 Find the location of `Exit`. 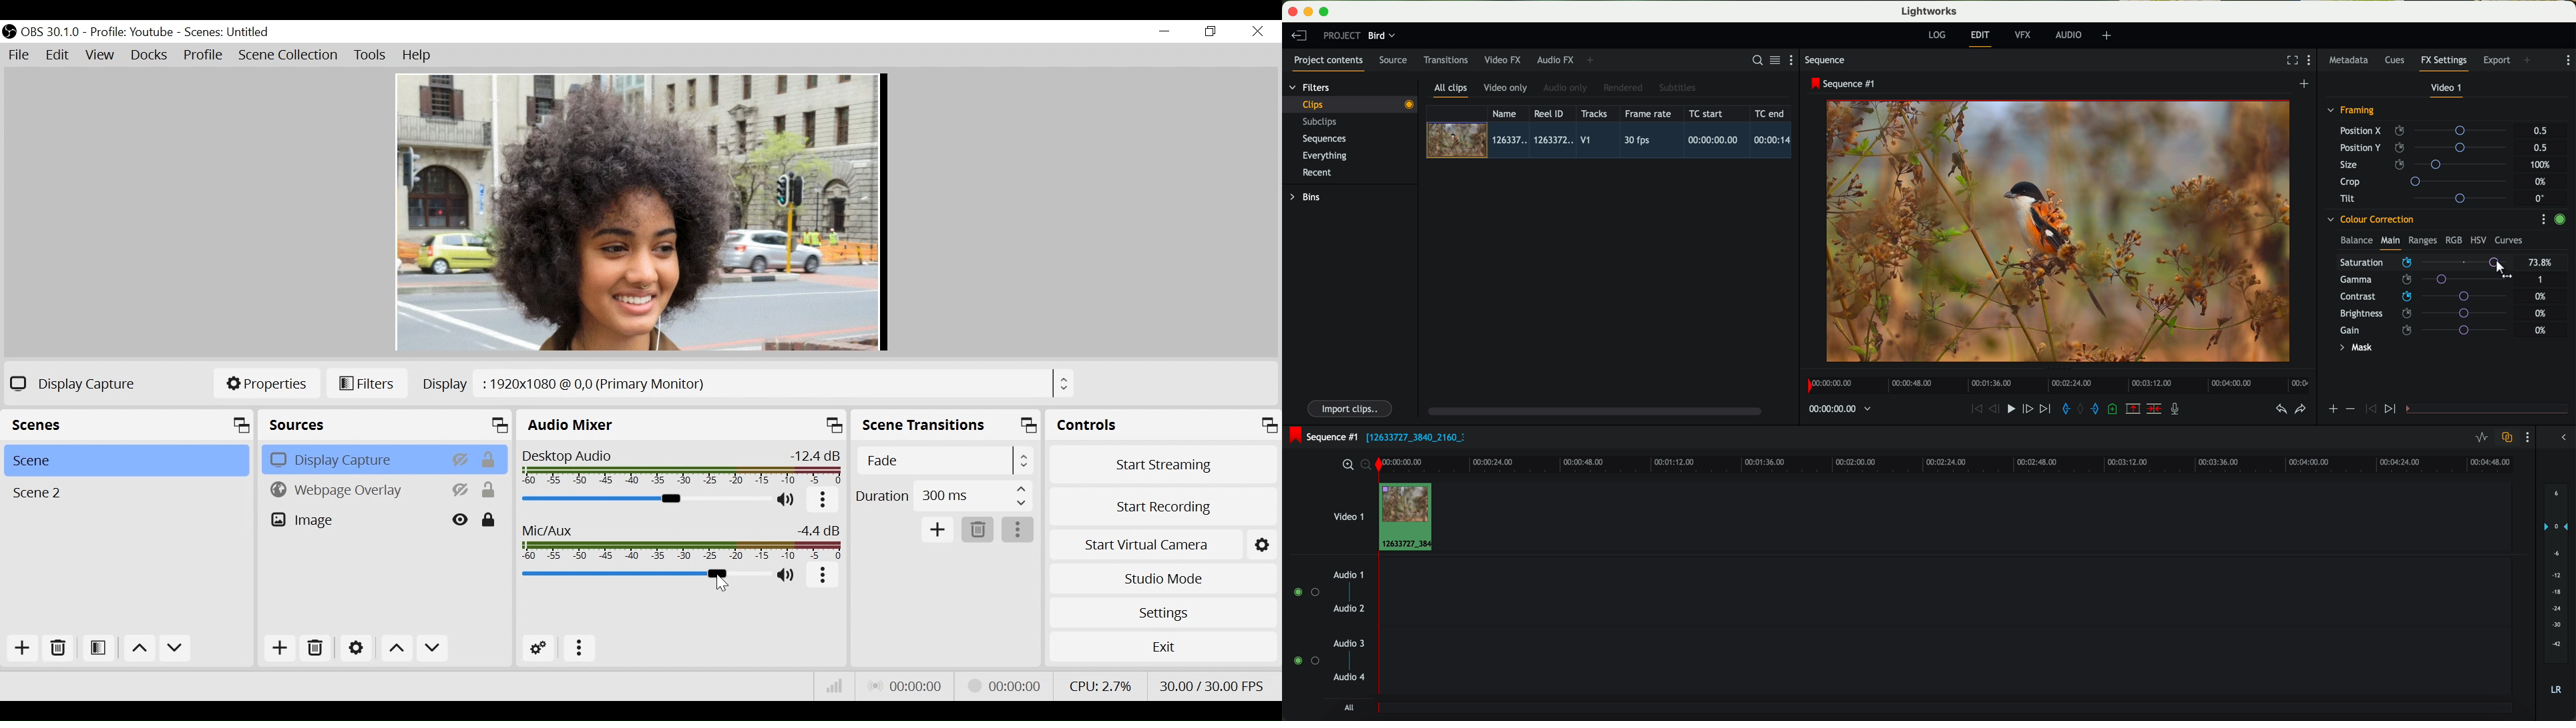

Exit is located at coordinates (1163, 646).